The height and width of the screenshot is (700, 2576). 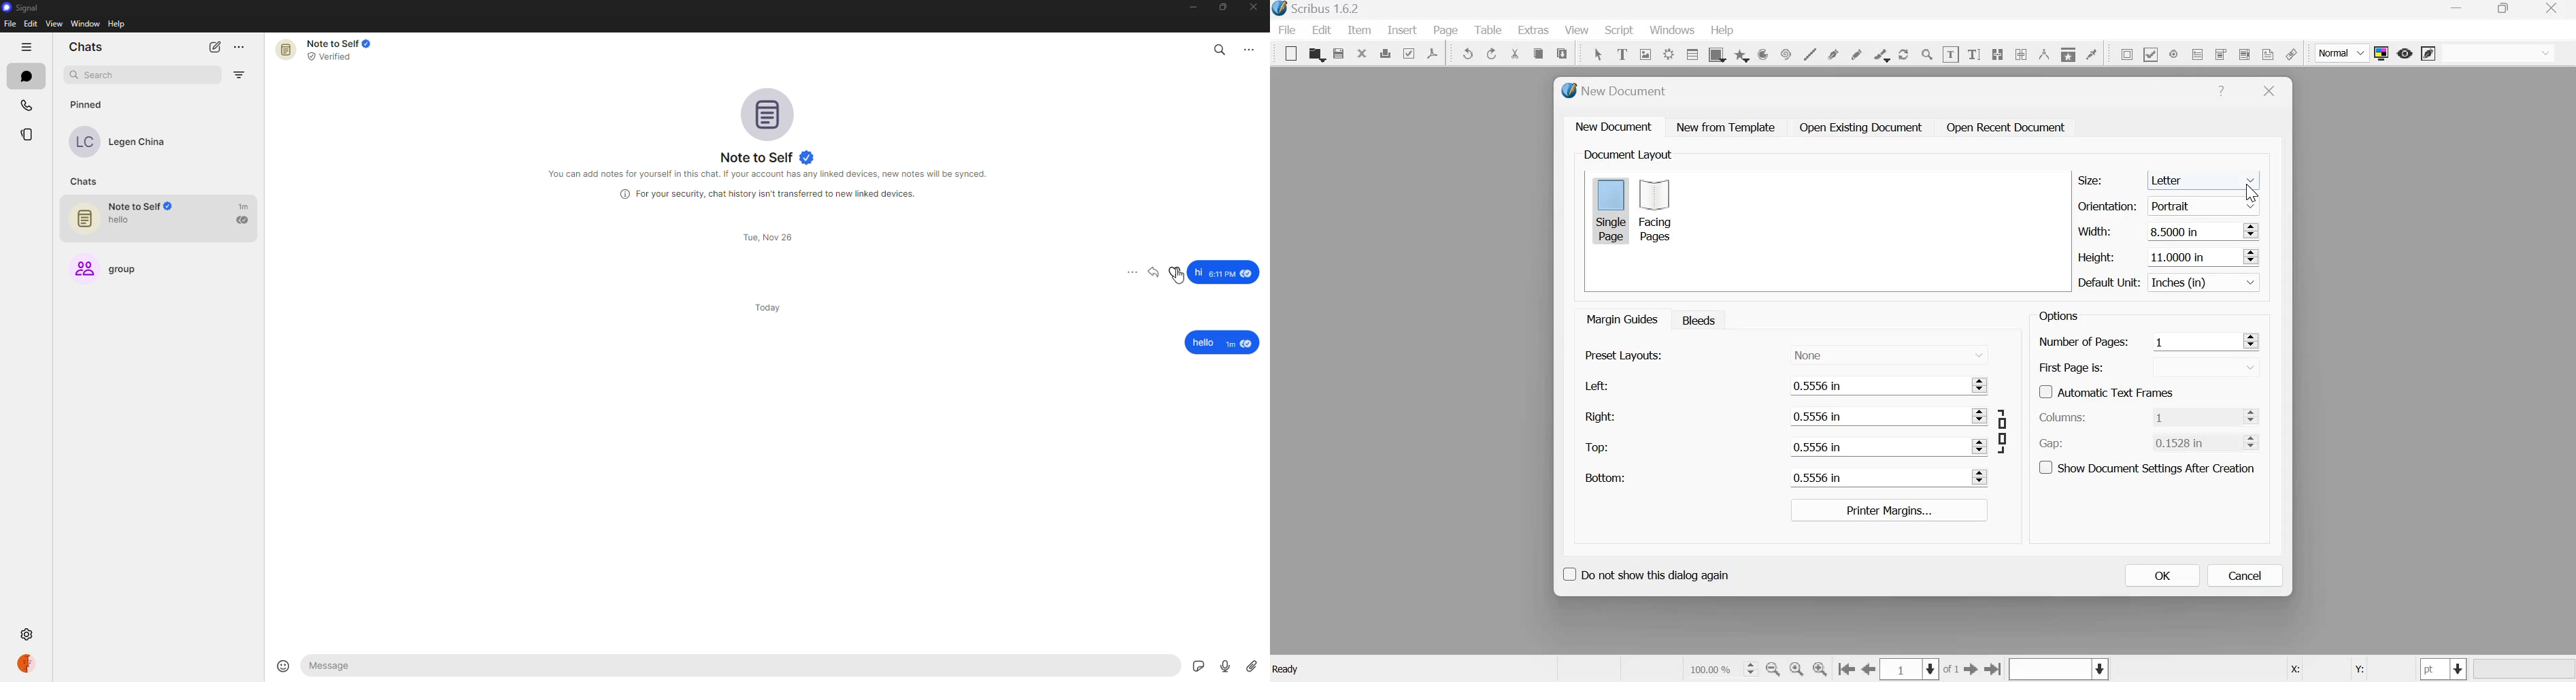 What do you see at coordinates (117, 24) in the screenshot?
I see `help` at bounding box center [117, 24].